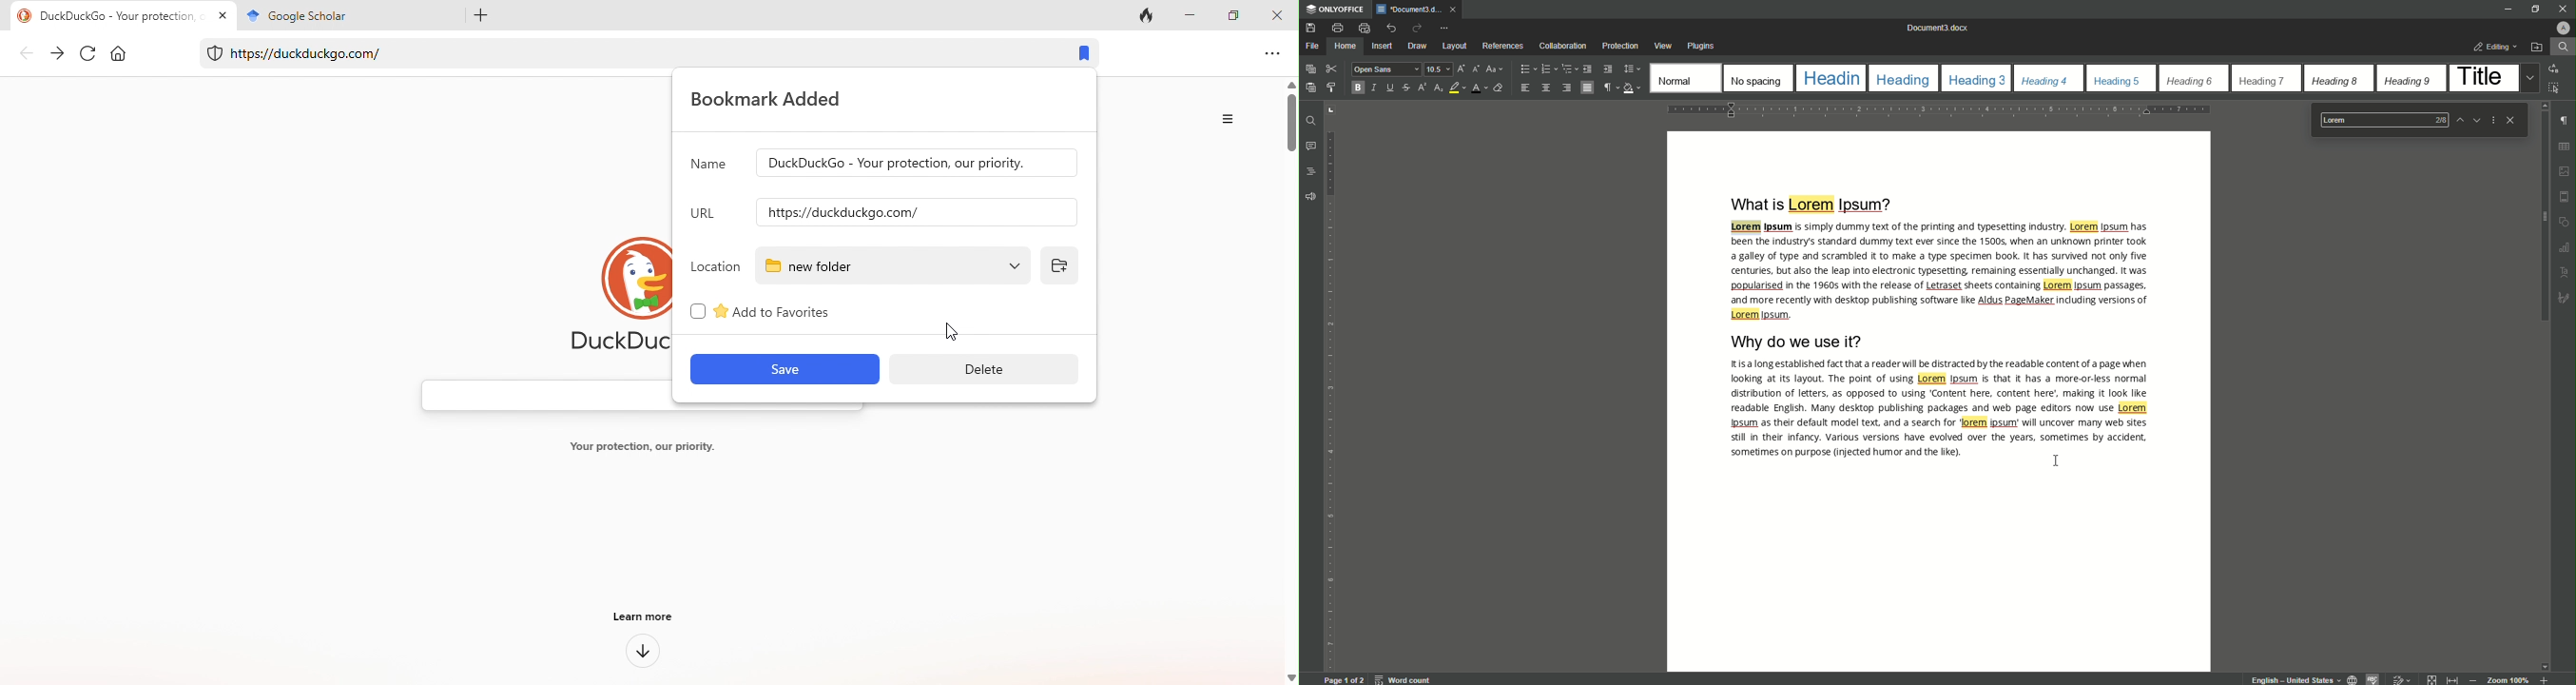  I want to click on Zoom in, so click(2545, 680).